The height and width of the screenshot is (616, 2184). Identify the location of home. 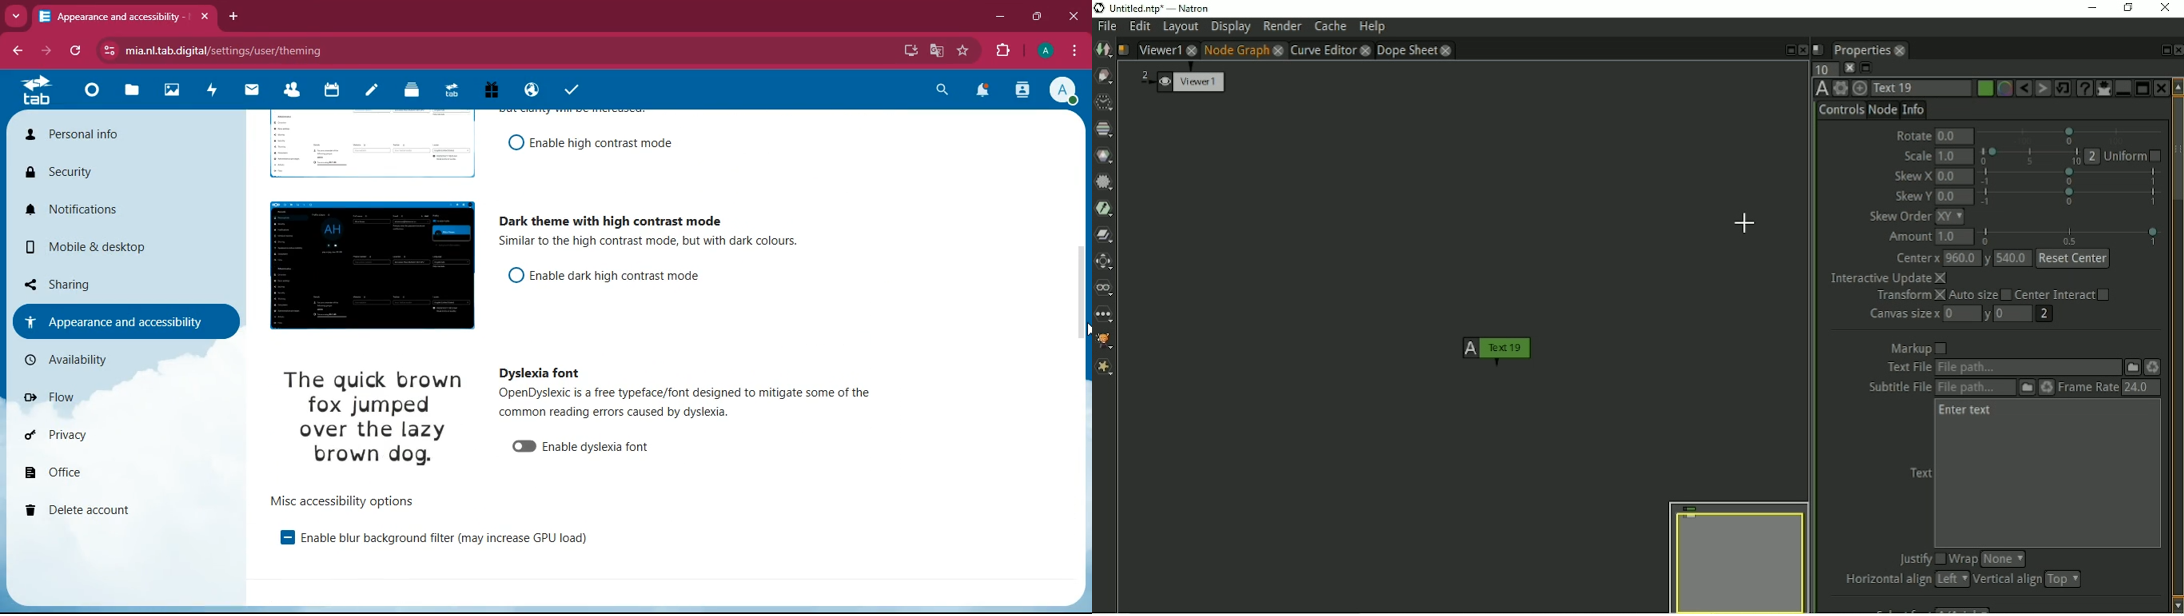
(96, 94).